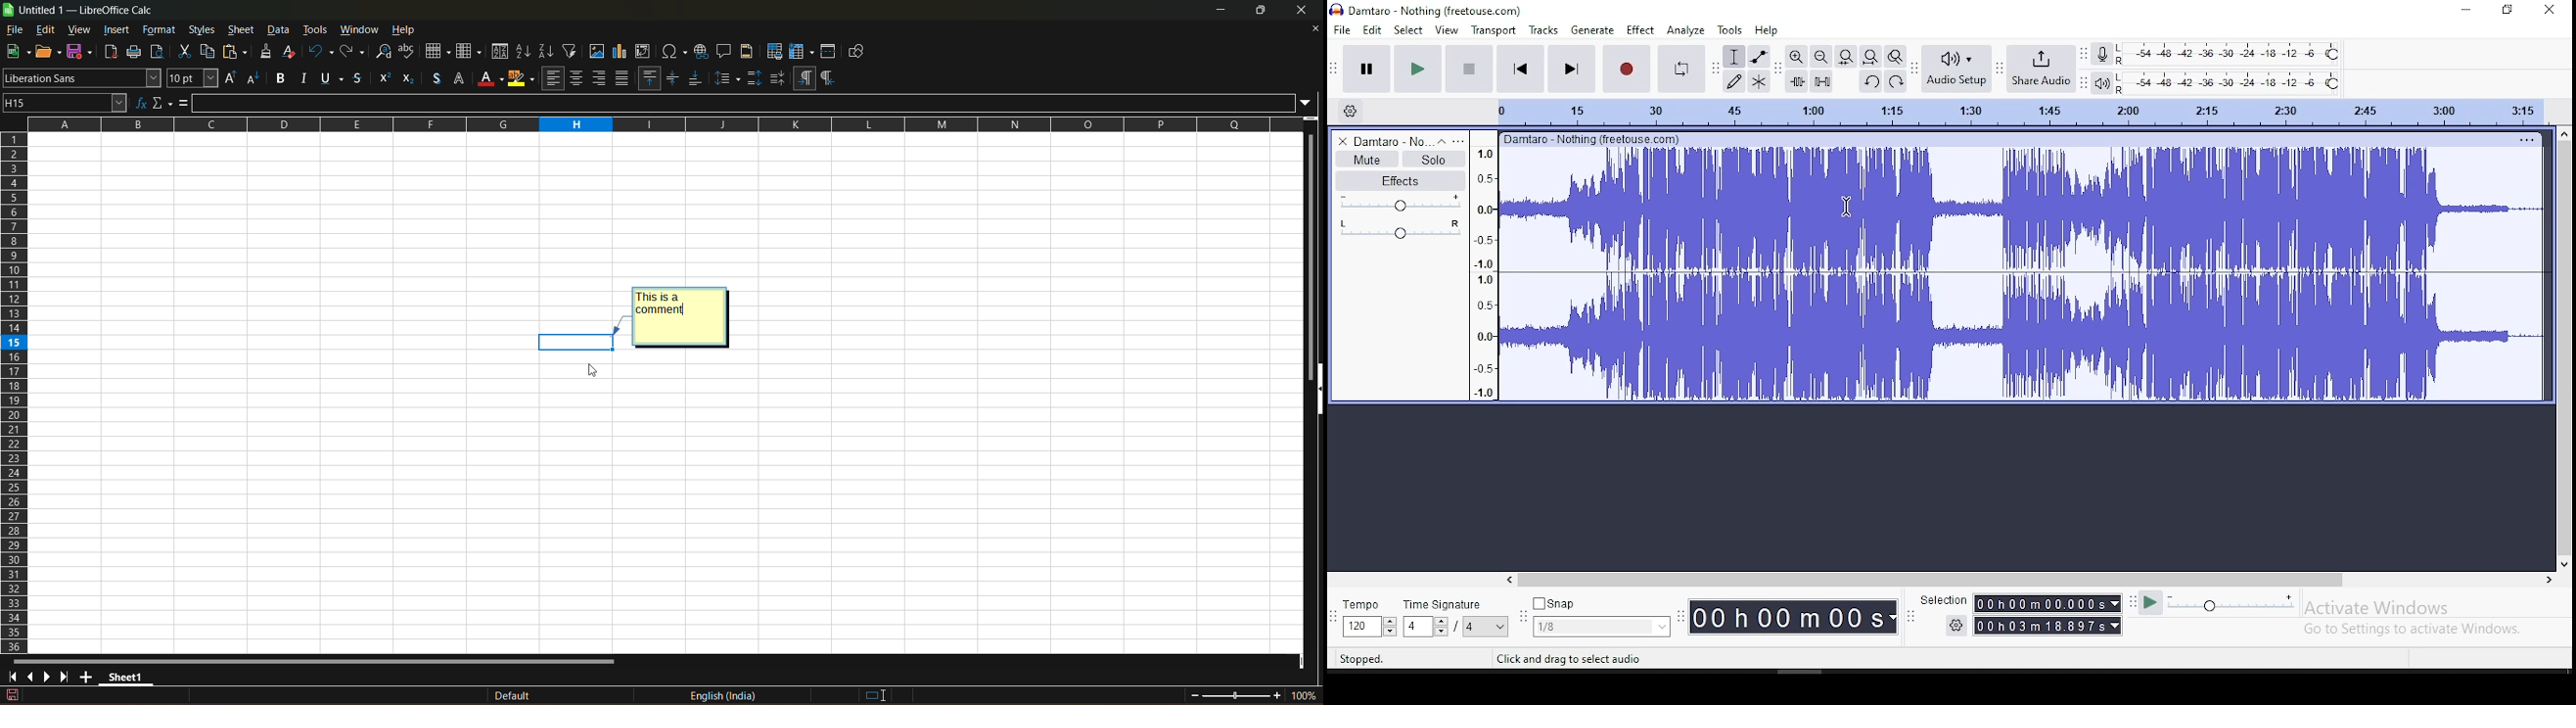 This screenshot has height=728, width=2576. I want to click on formula, so click(183, 102).